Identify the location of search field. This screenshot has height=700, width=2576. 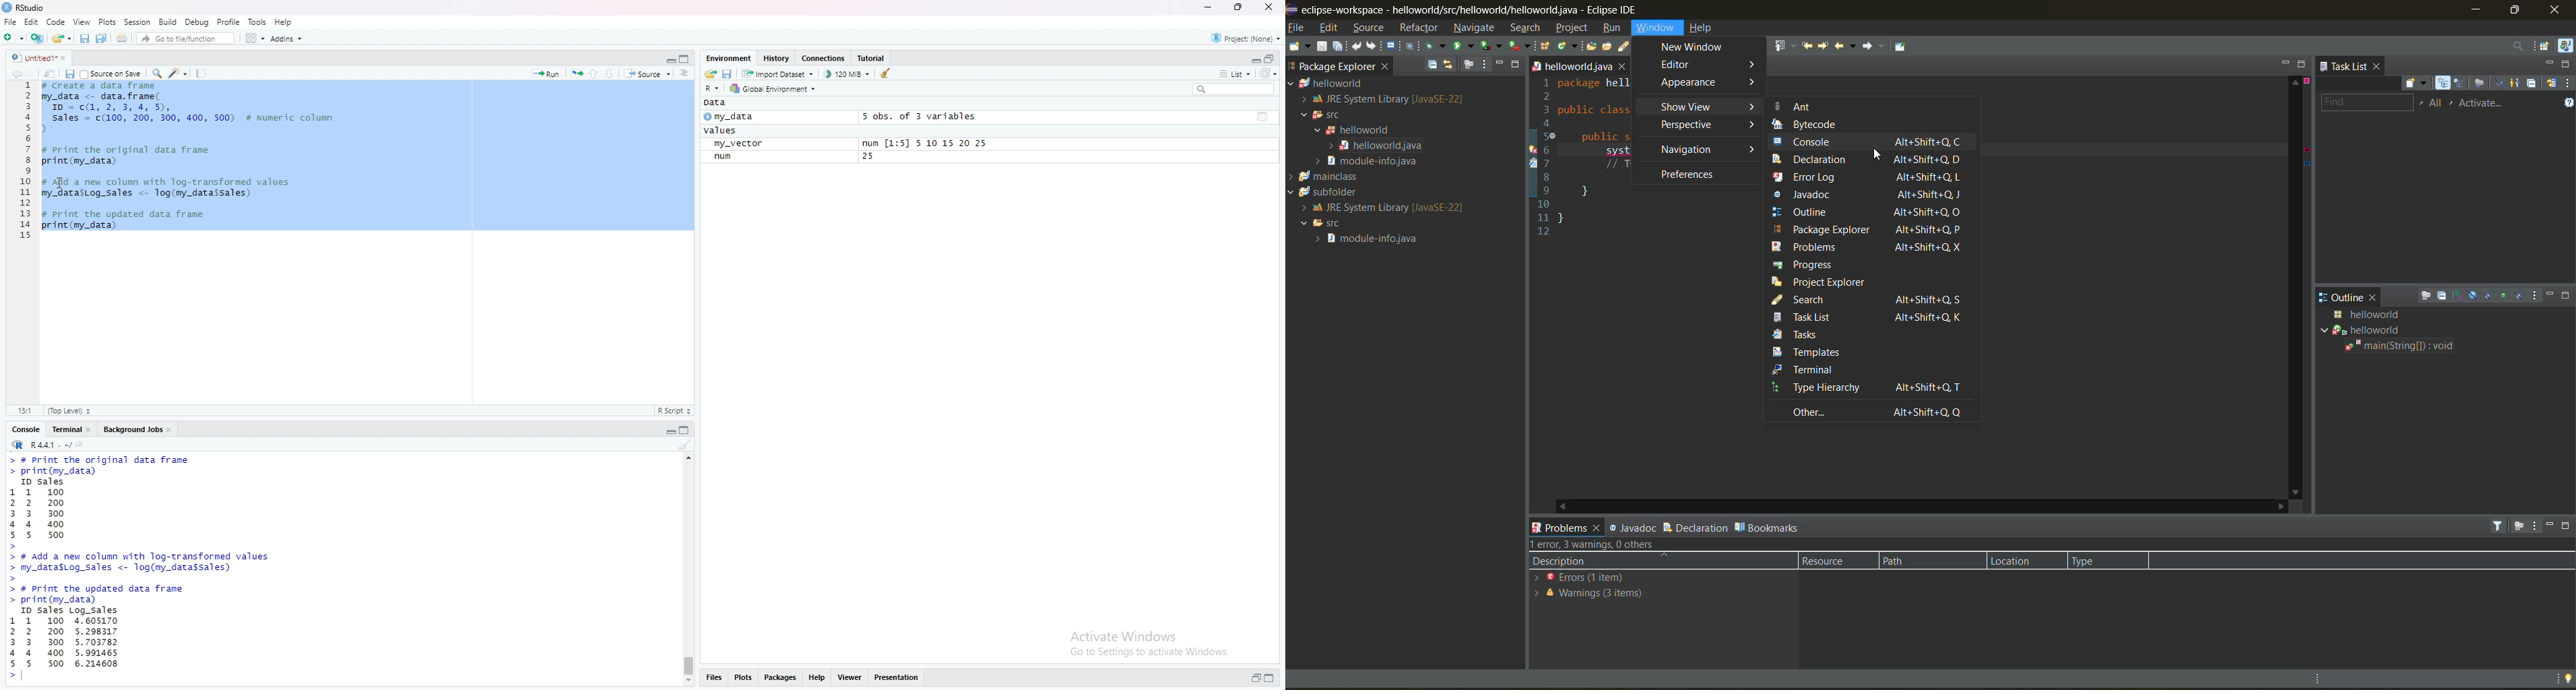
(1232, 90).